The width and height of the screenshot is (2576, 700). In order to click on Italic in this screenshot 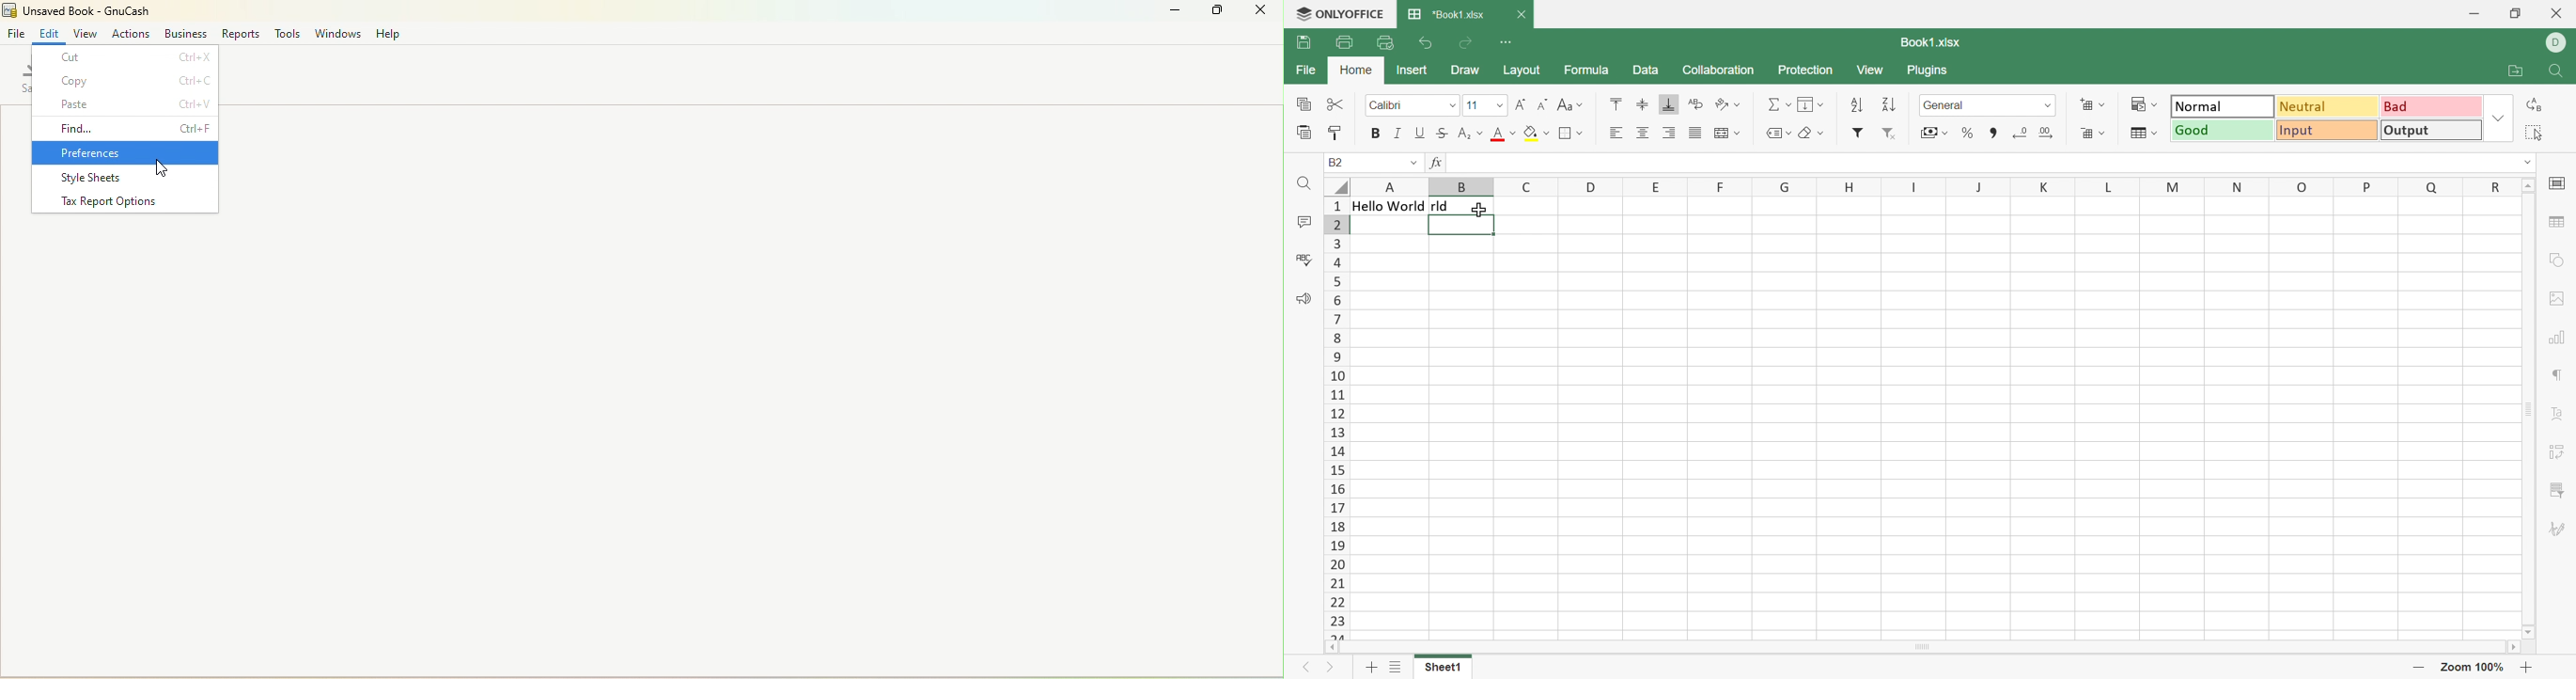, I will do `click(1398, 133)`.